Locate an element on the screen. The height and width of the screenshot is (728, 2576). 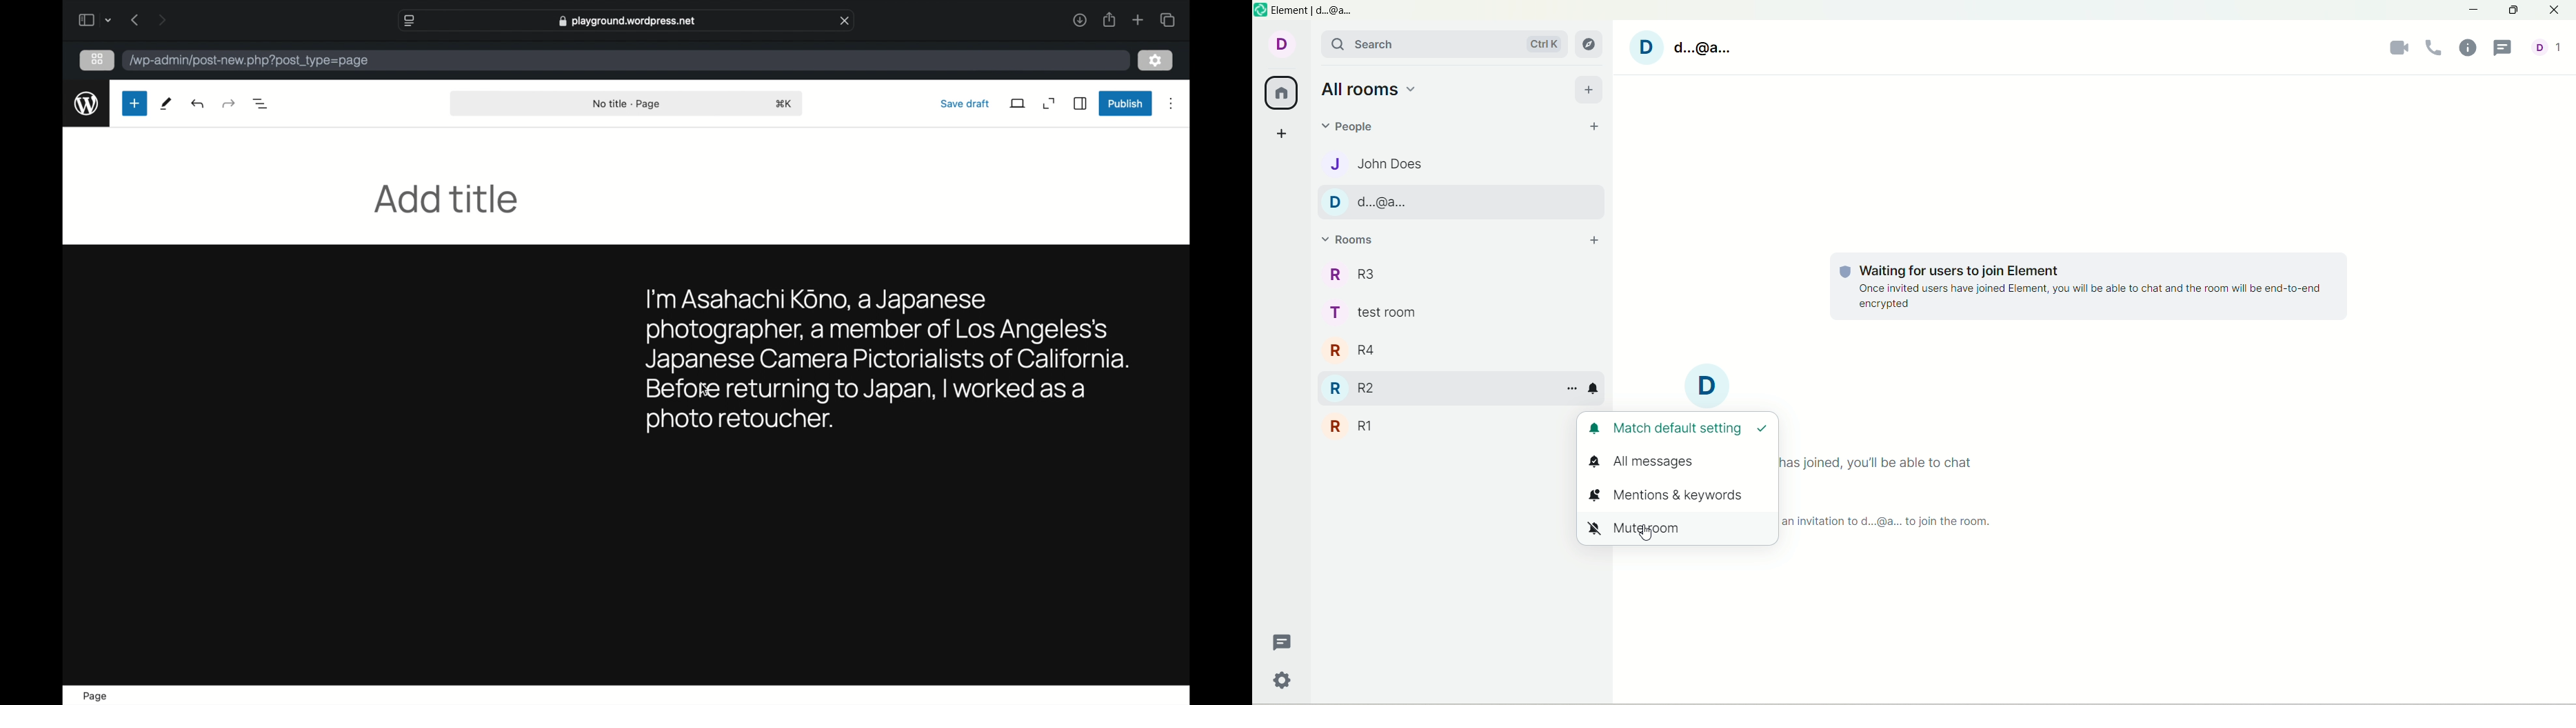
mentions and keywords is located at coordinates (1677, 493).